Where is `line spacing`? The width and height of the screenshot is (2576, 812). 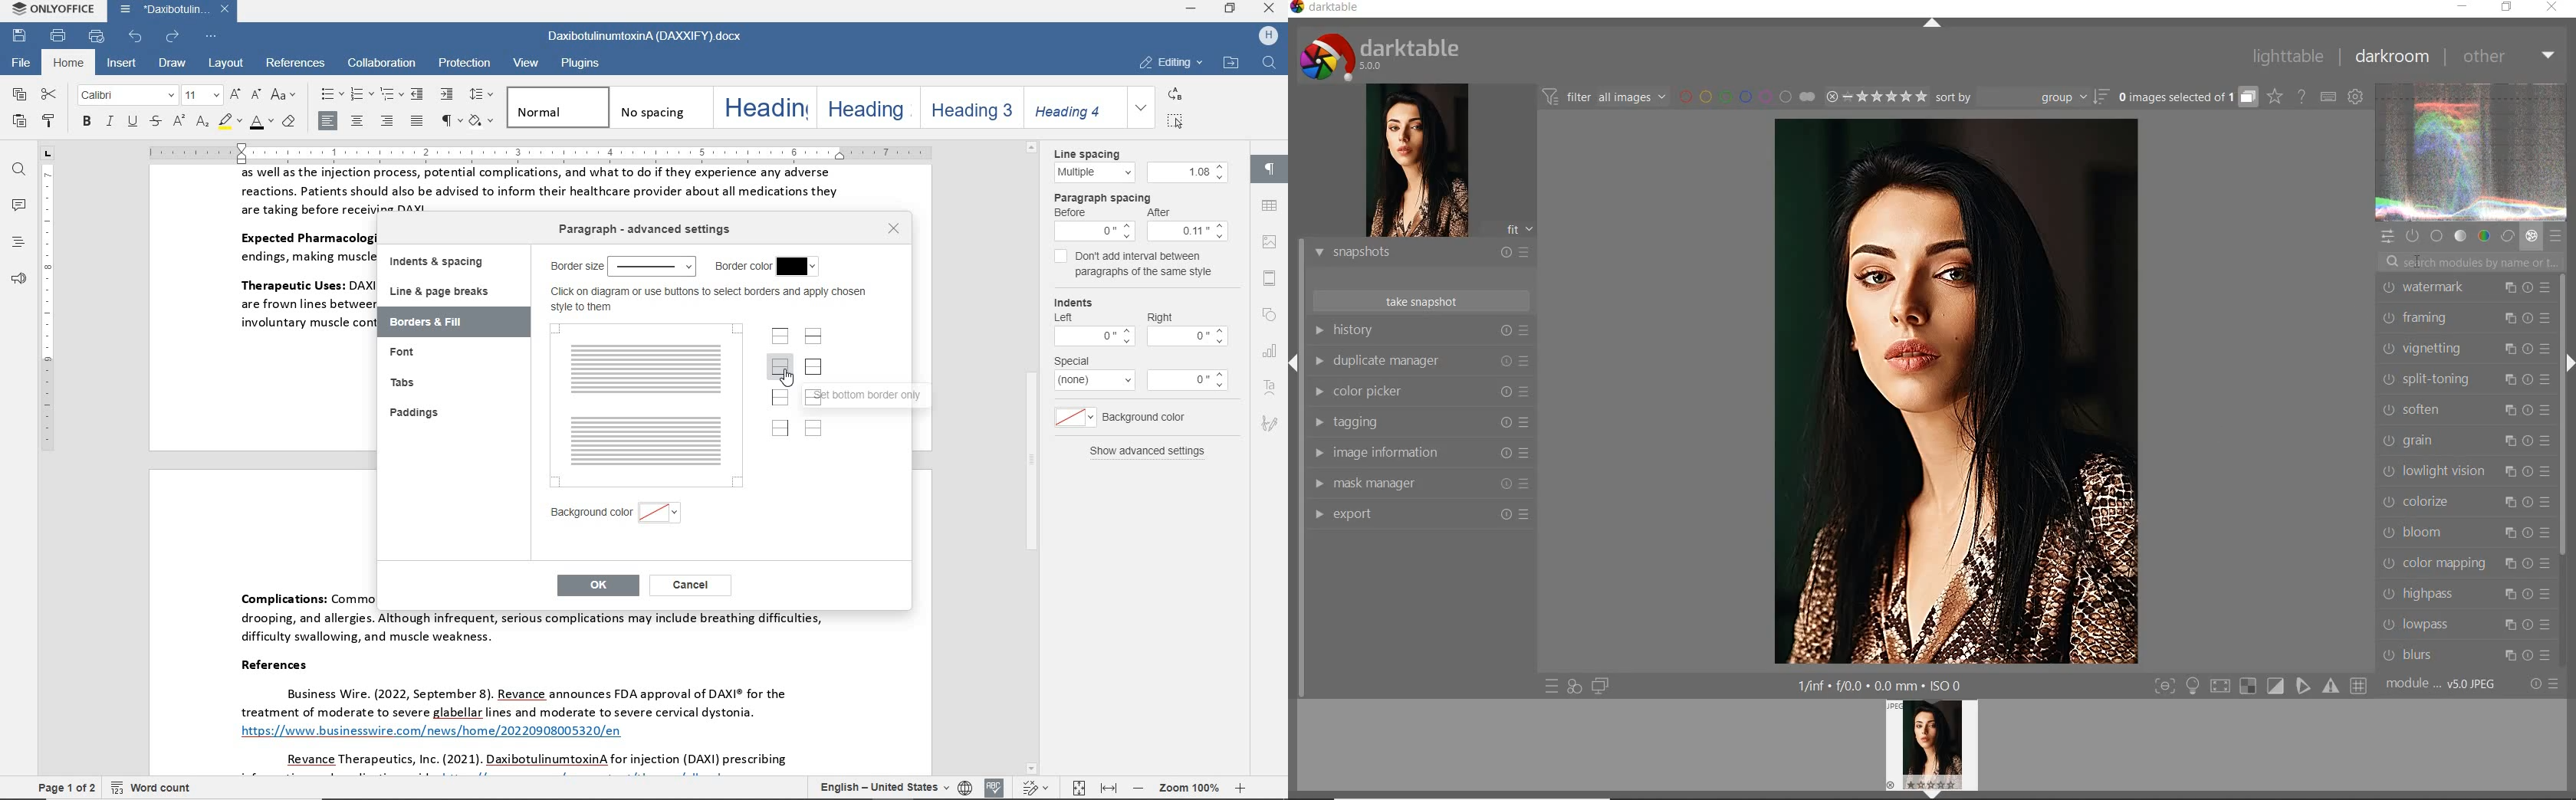
line spacing is located at coordinates (1137, 164).